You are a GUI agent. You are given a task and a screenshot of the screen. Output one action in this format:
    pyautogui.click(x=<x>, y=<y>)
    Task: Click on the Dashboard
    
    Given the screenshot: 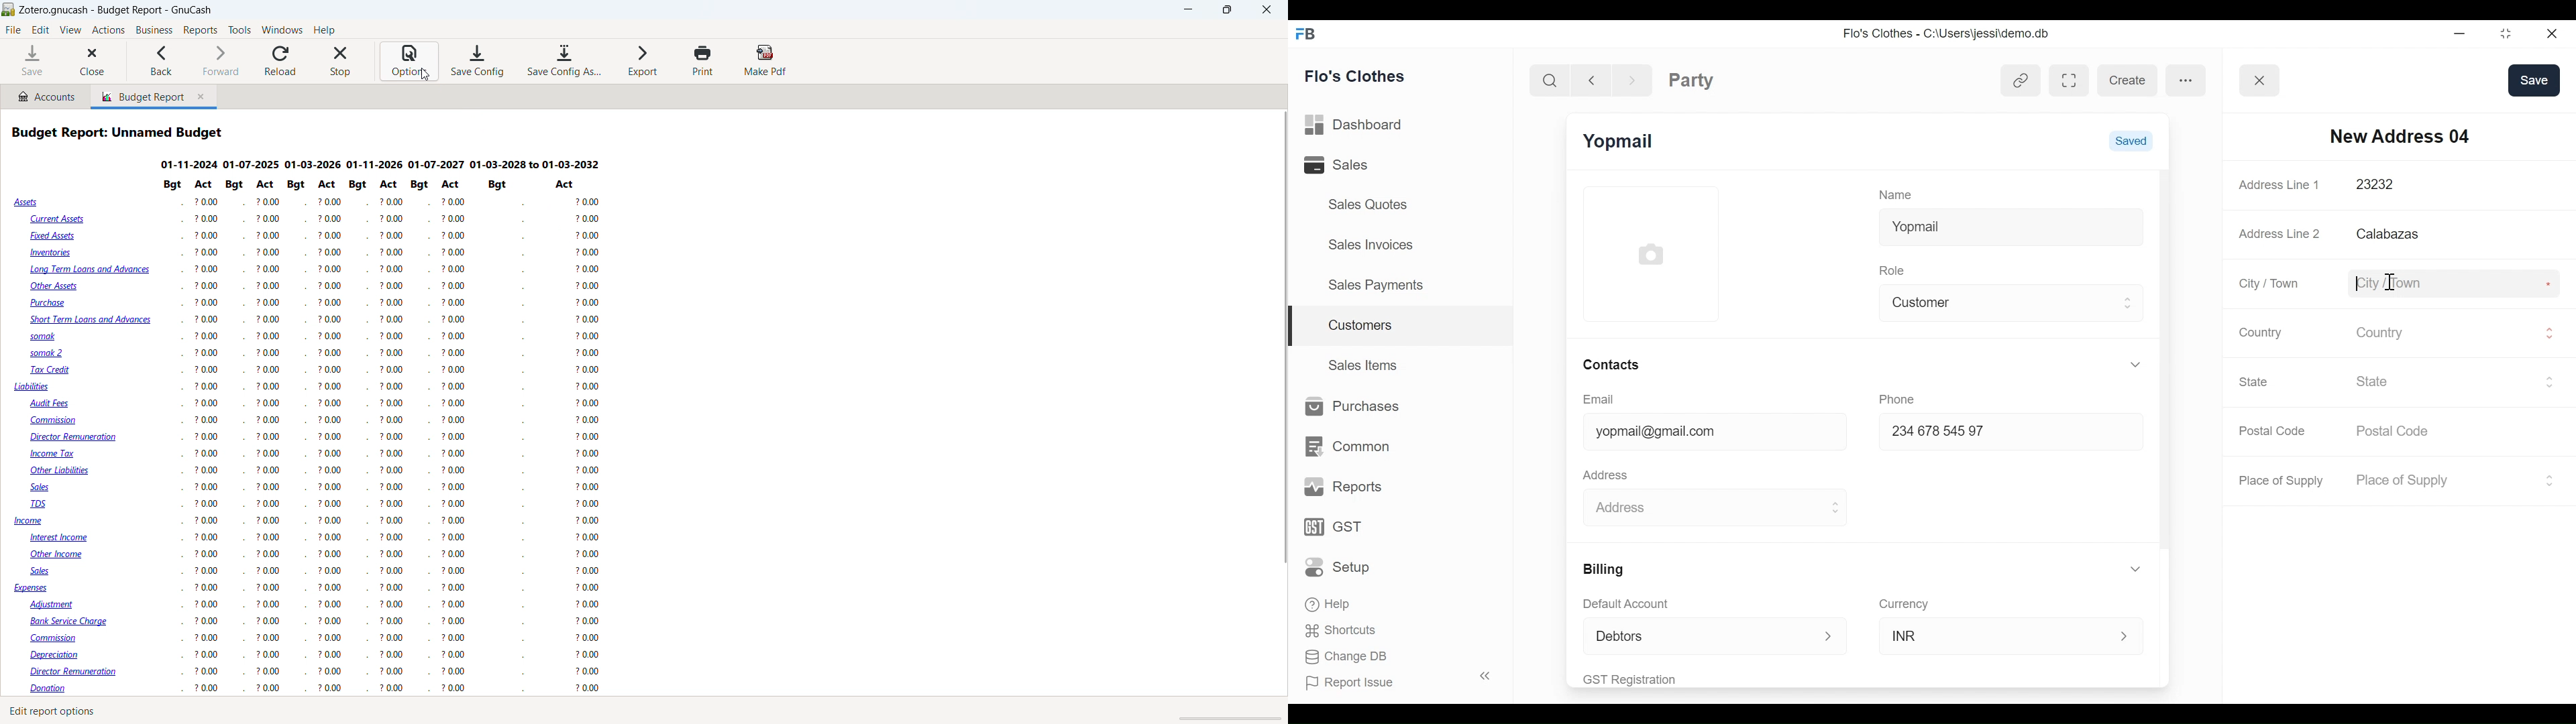 What is the action you would take?
    pyautogui.click(x=1358, y=125)
    